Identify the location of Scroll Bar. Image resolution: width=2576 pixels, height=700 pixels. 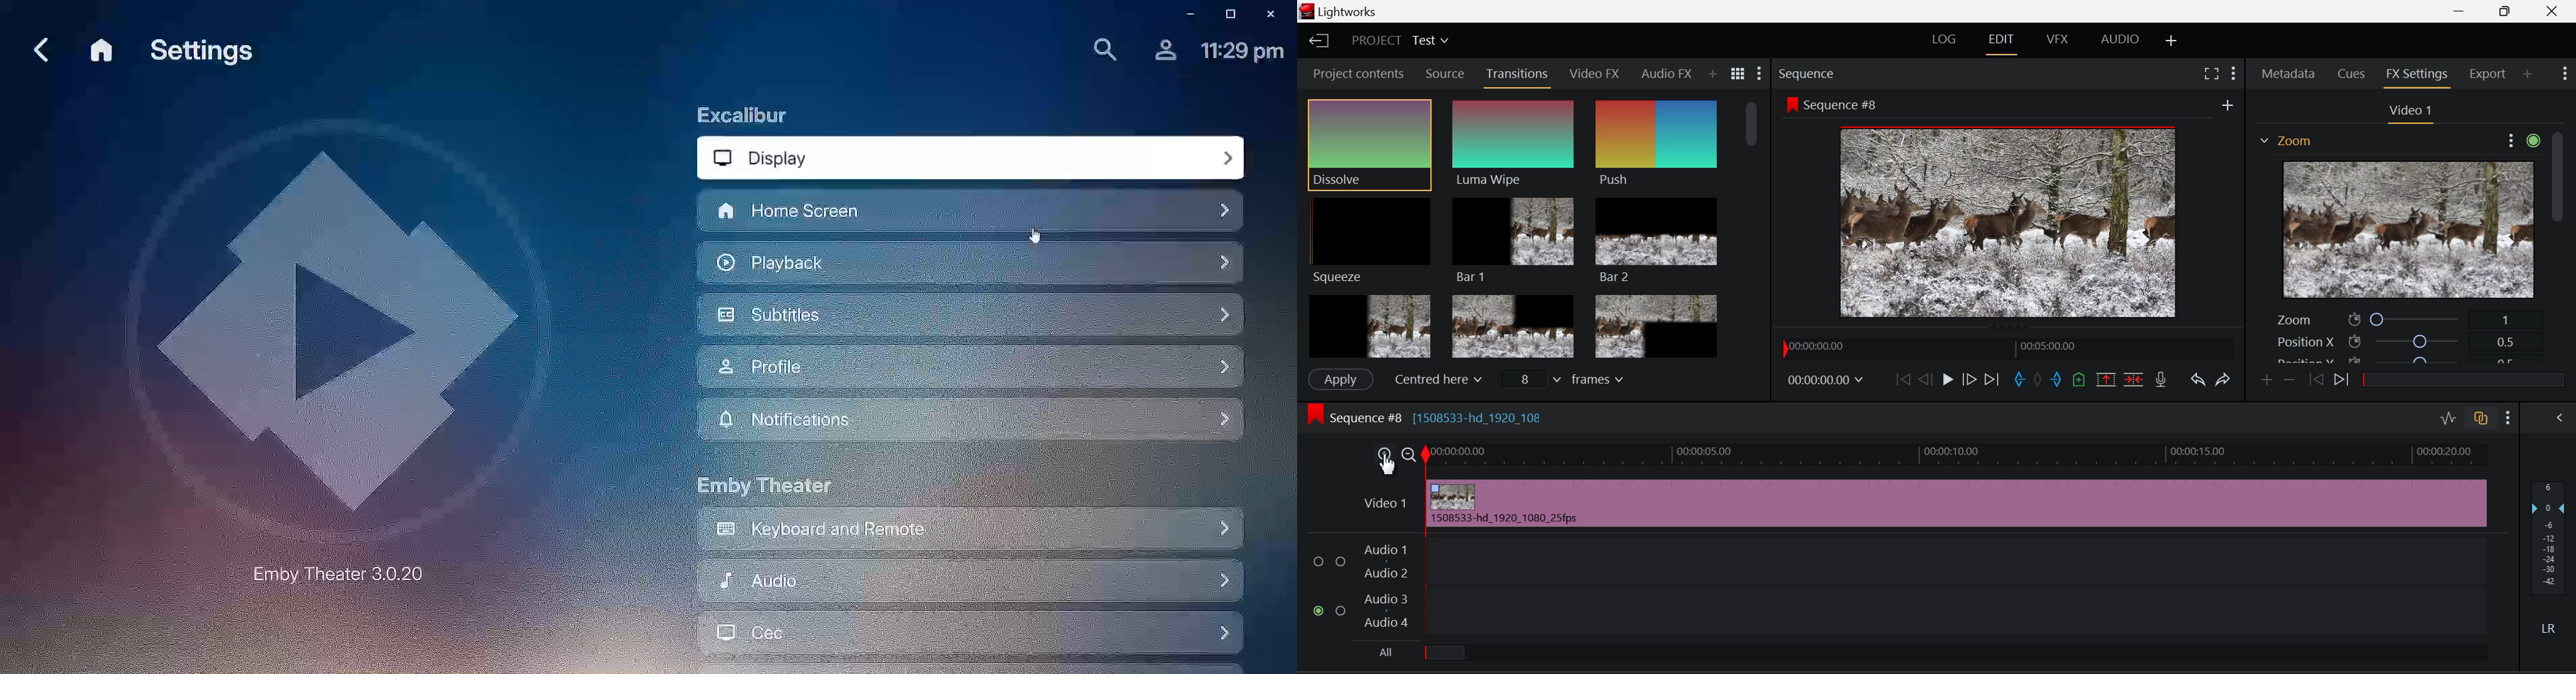
(1753, 237).